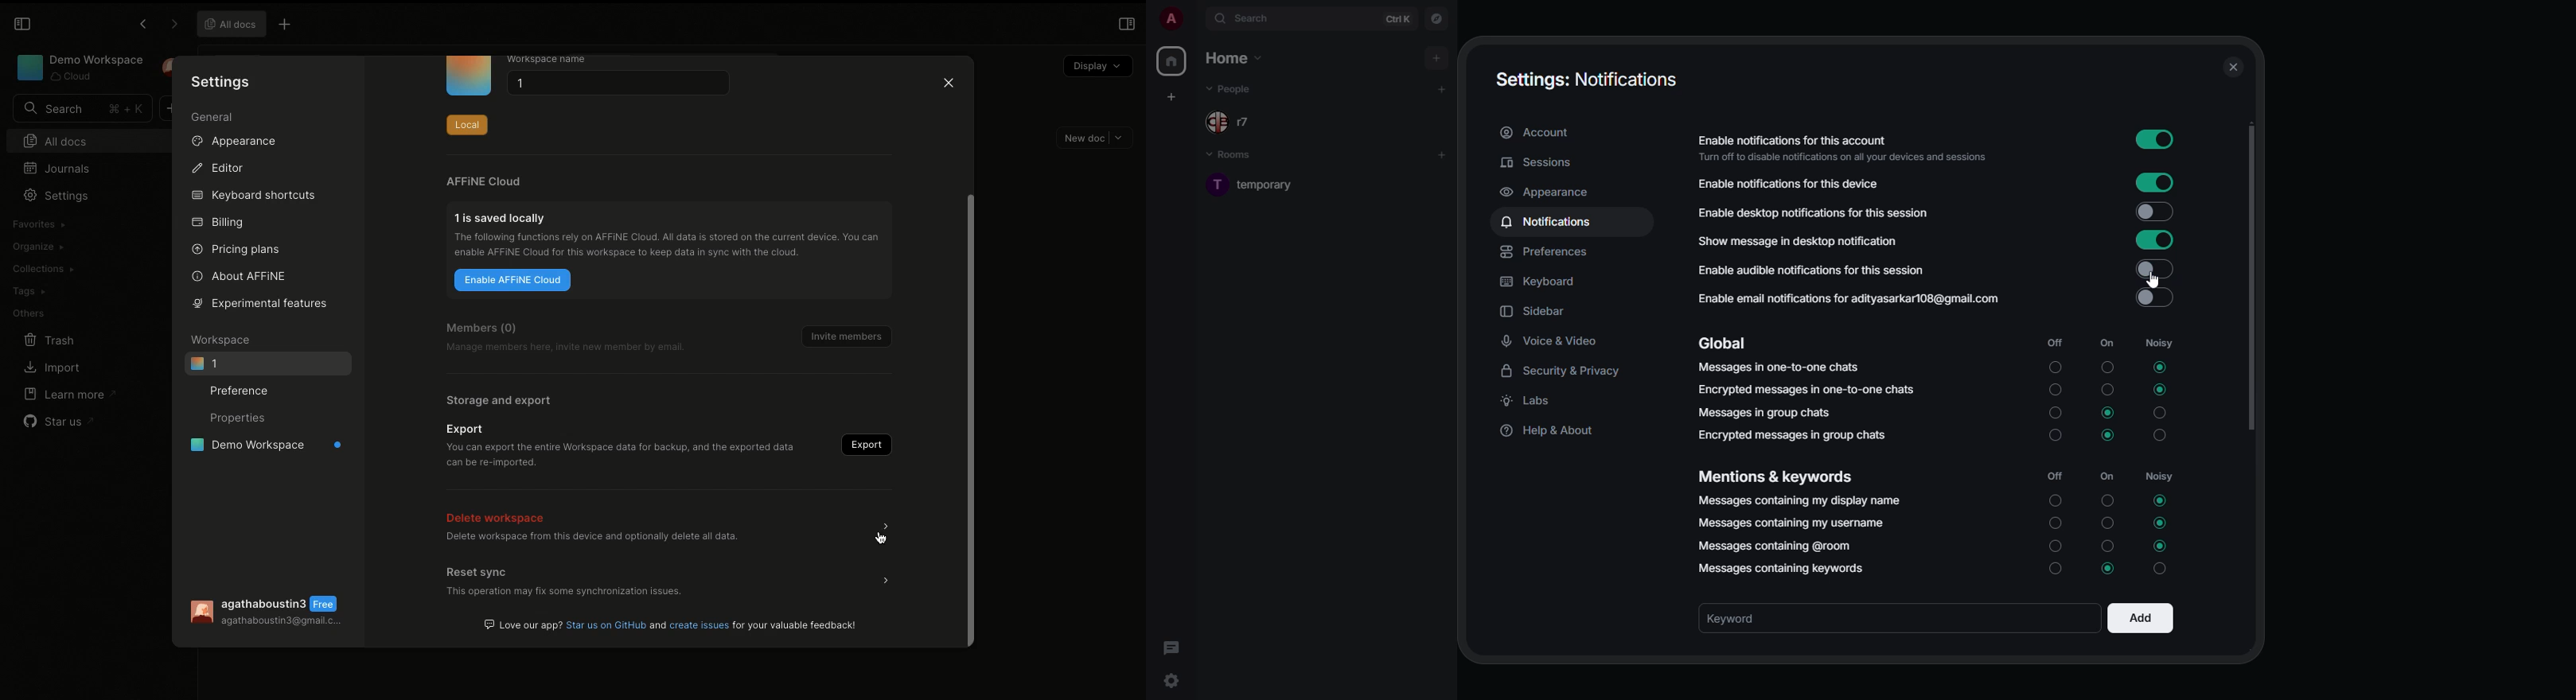  What do you see at coordinates (265, 602) in the screenshot?
I see `agathaboustin3` at bounding box center [265, 602].